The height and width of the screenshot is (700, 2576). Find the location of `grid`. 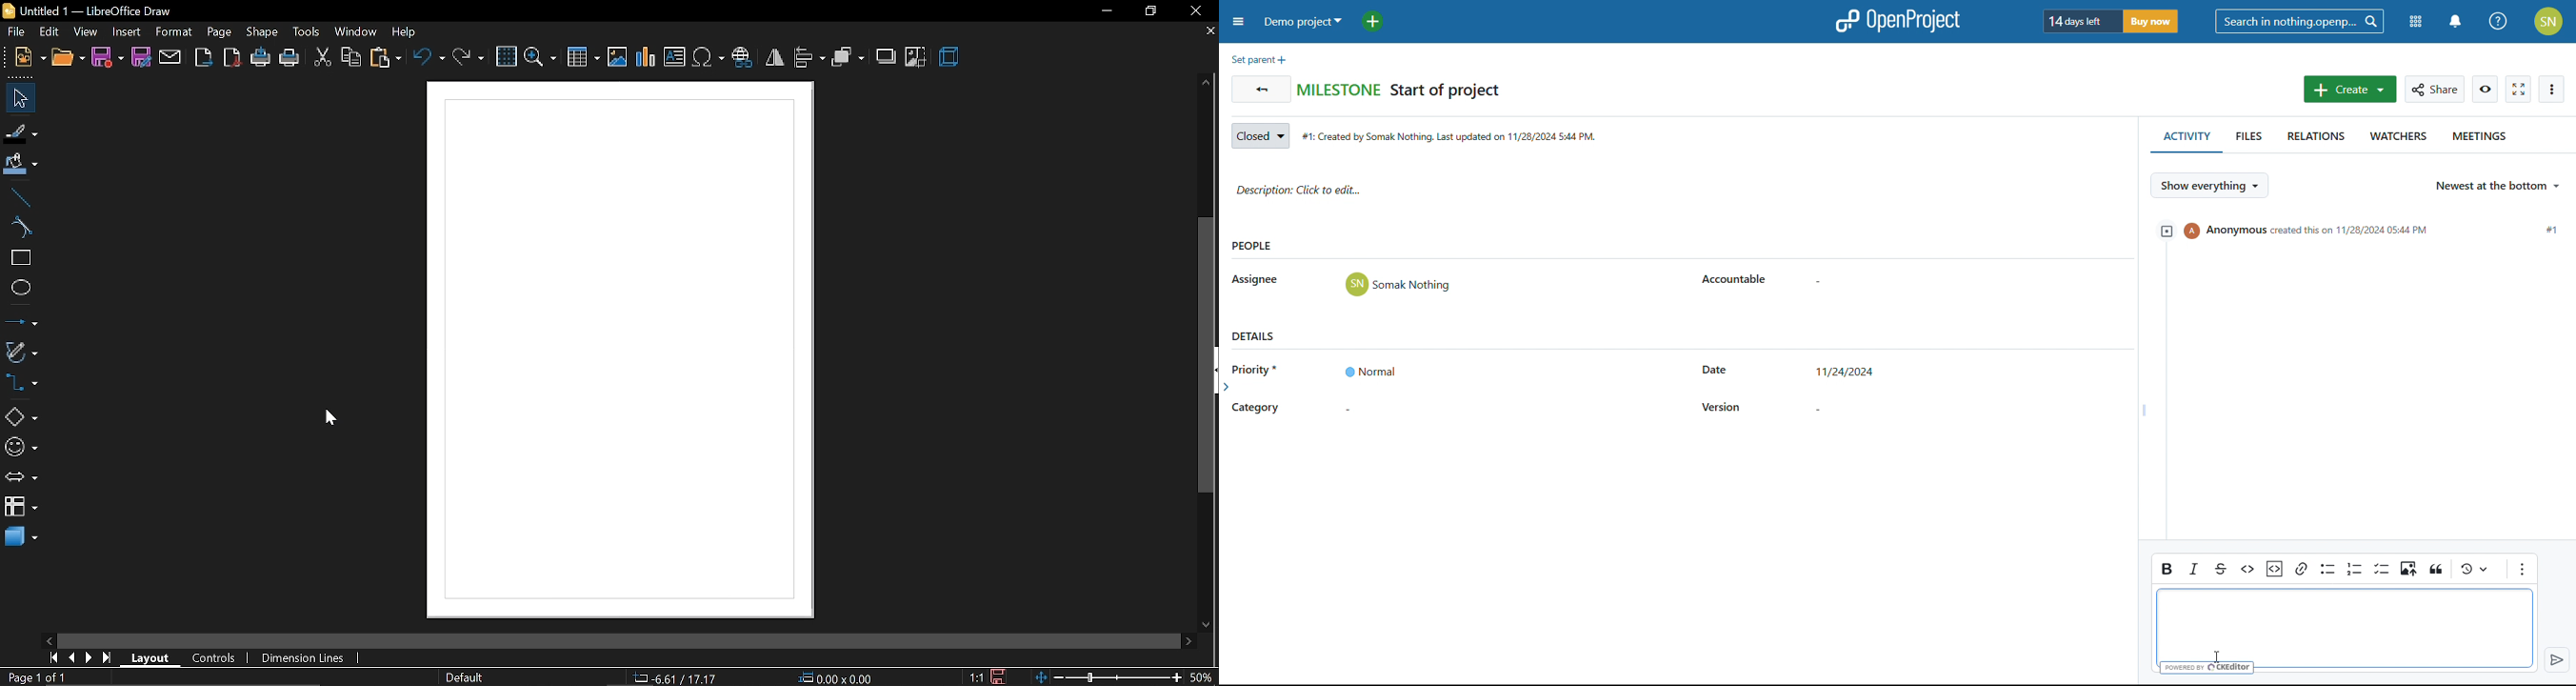

grid is located at coordinates (505, 57).